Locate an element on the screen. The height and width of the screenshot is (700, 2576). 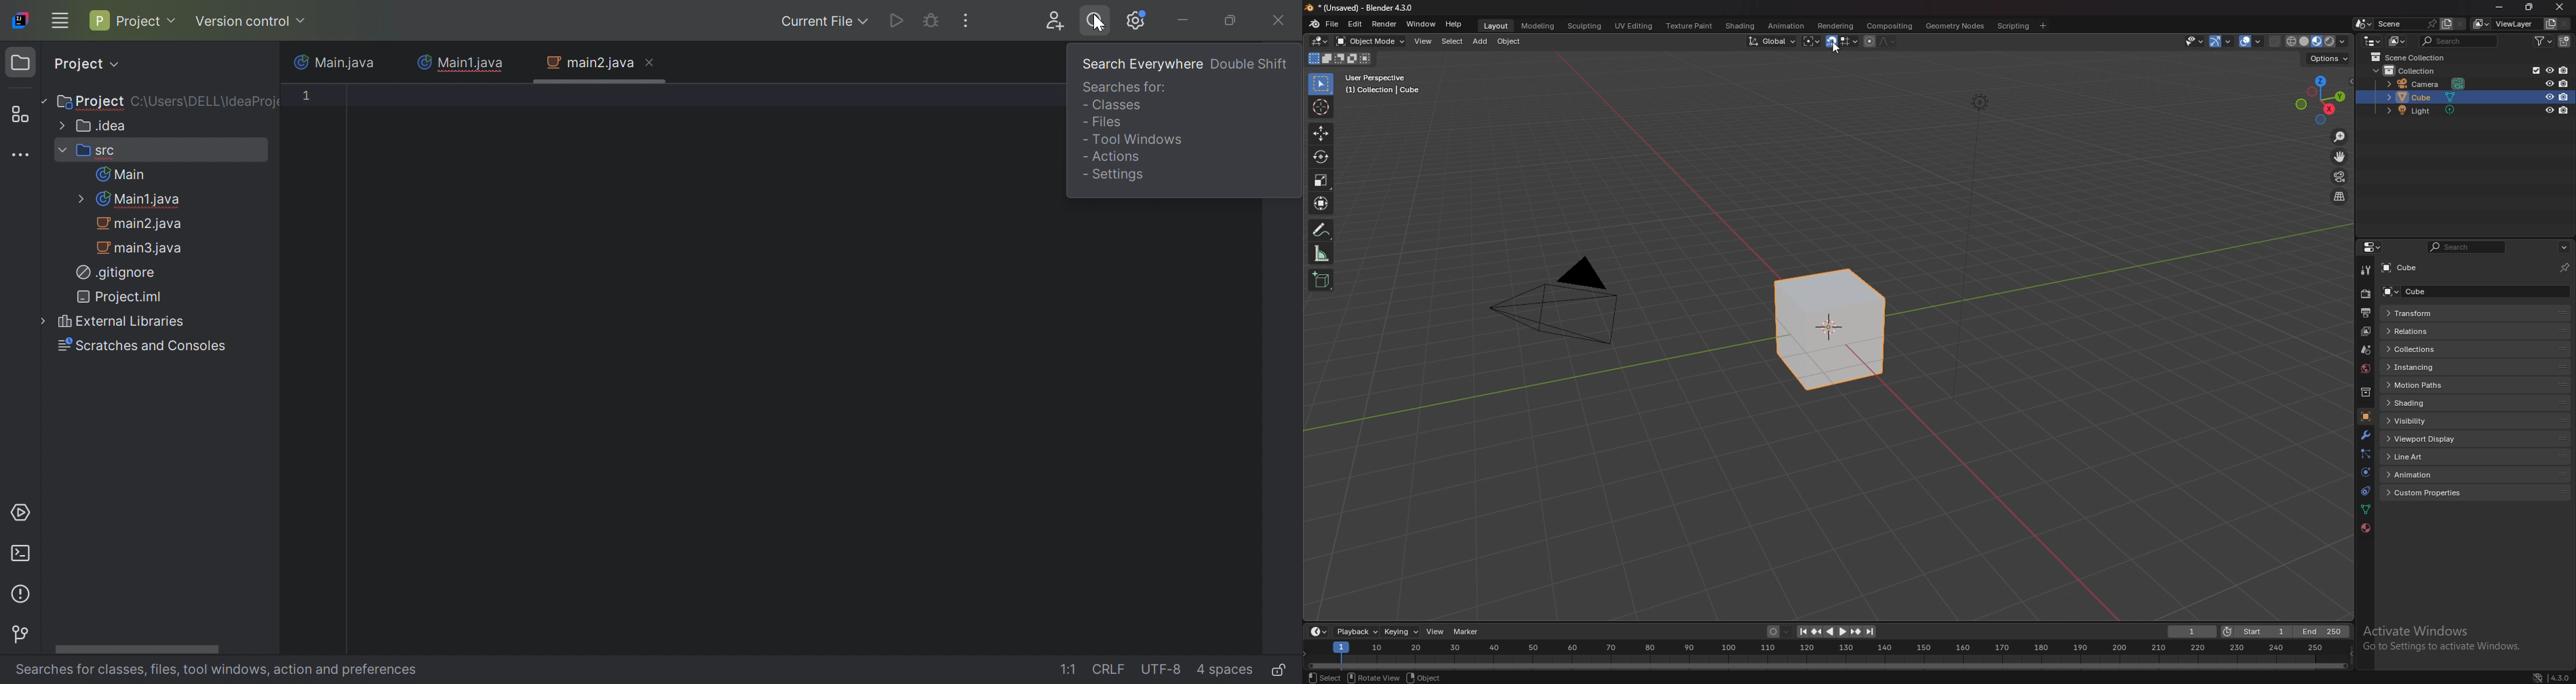
layout is located at coordinates (1497, 26).